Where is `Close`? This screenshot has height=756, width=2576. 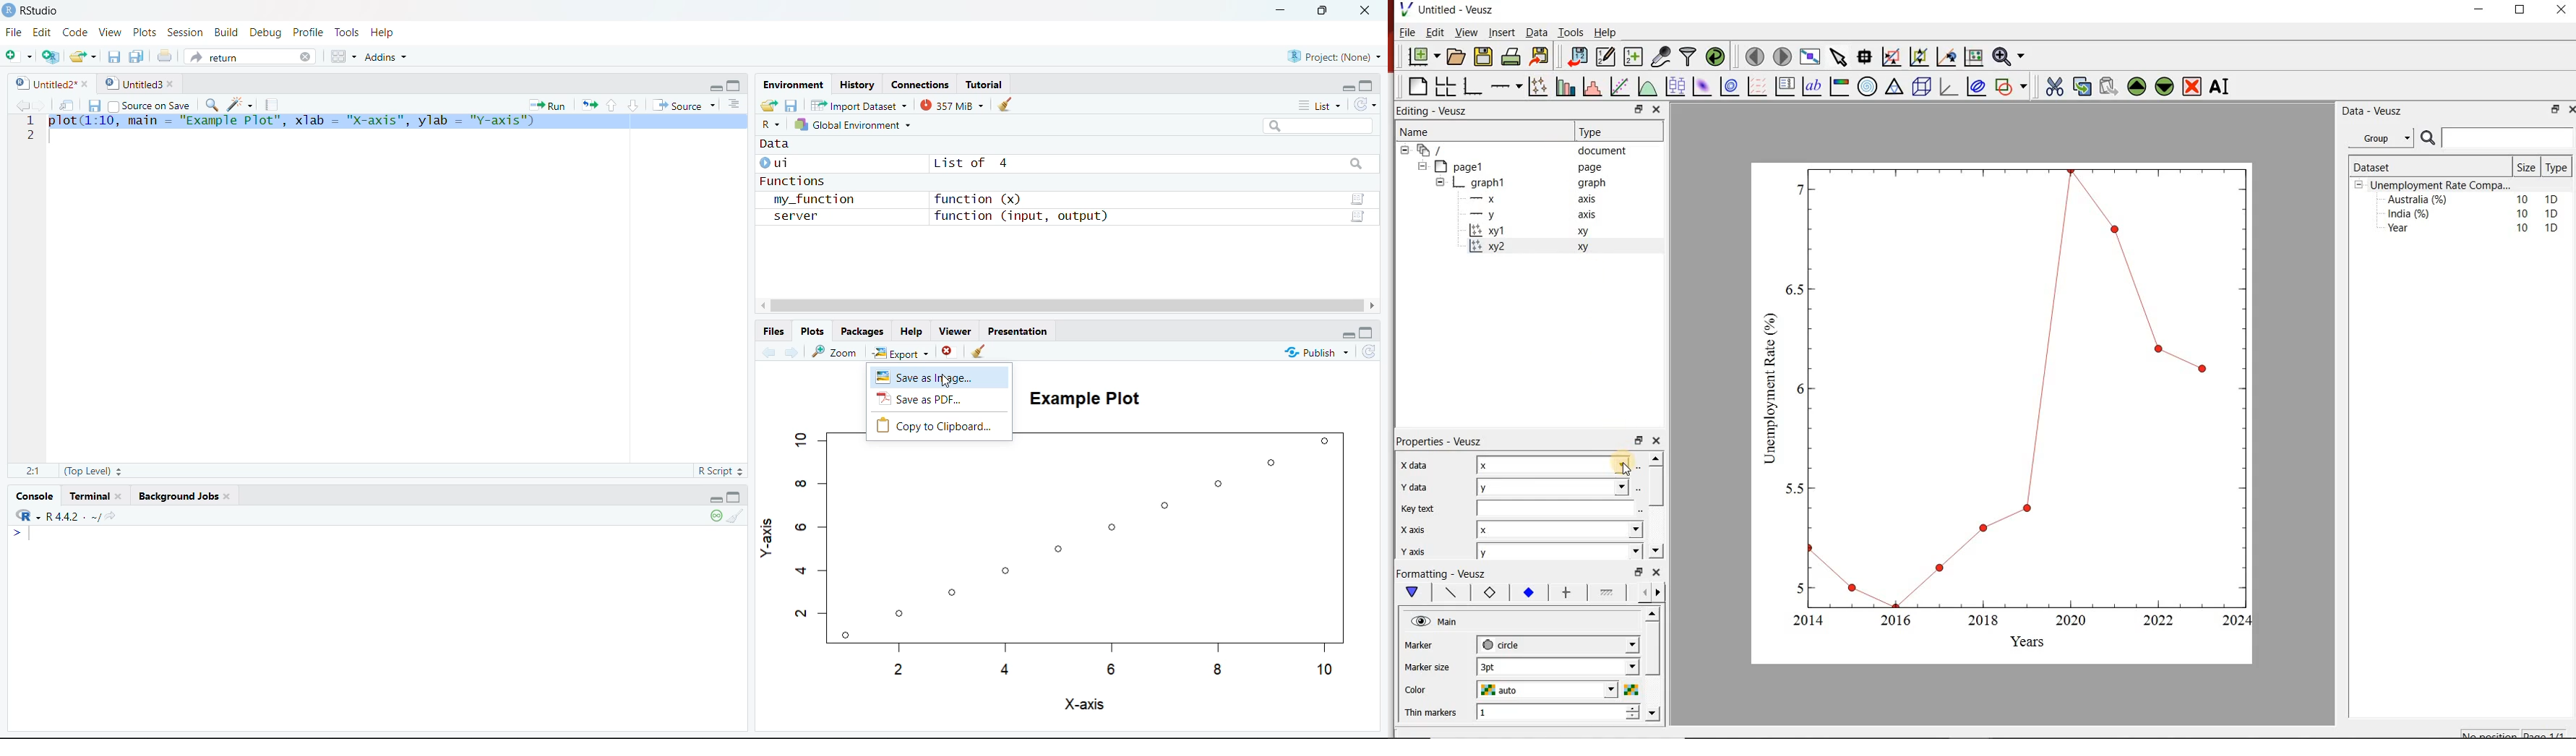 Close is located at coordinates (948, 351).